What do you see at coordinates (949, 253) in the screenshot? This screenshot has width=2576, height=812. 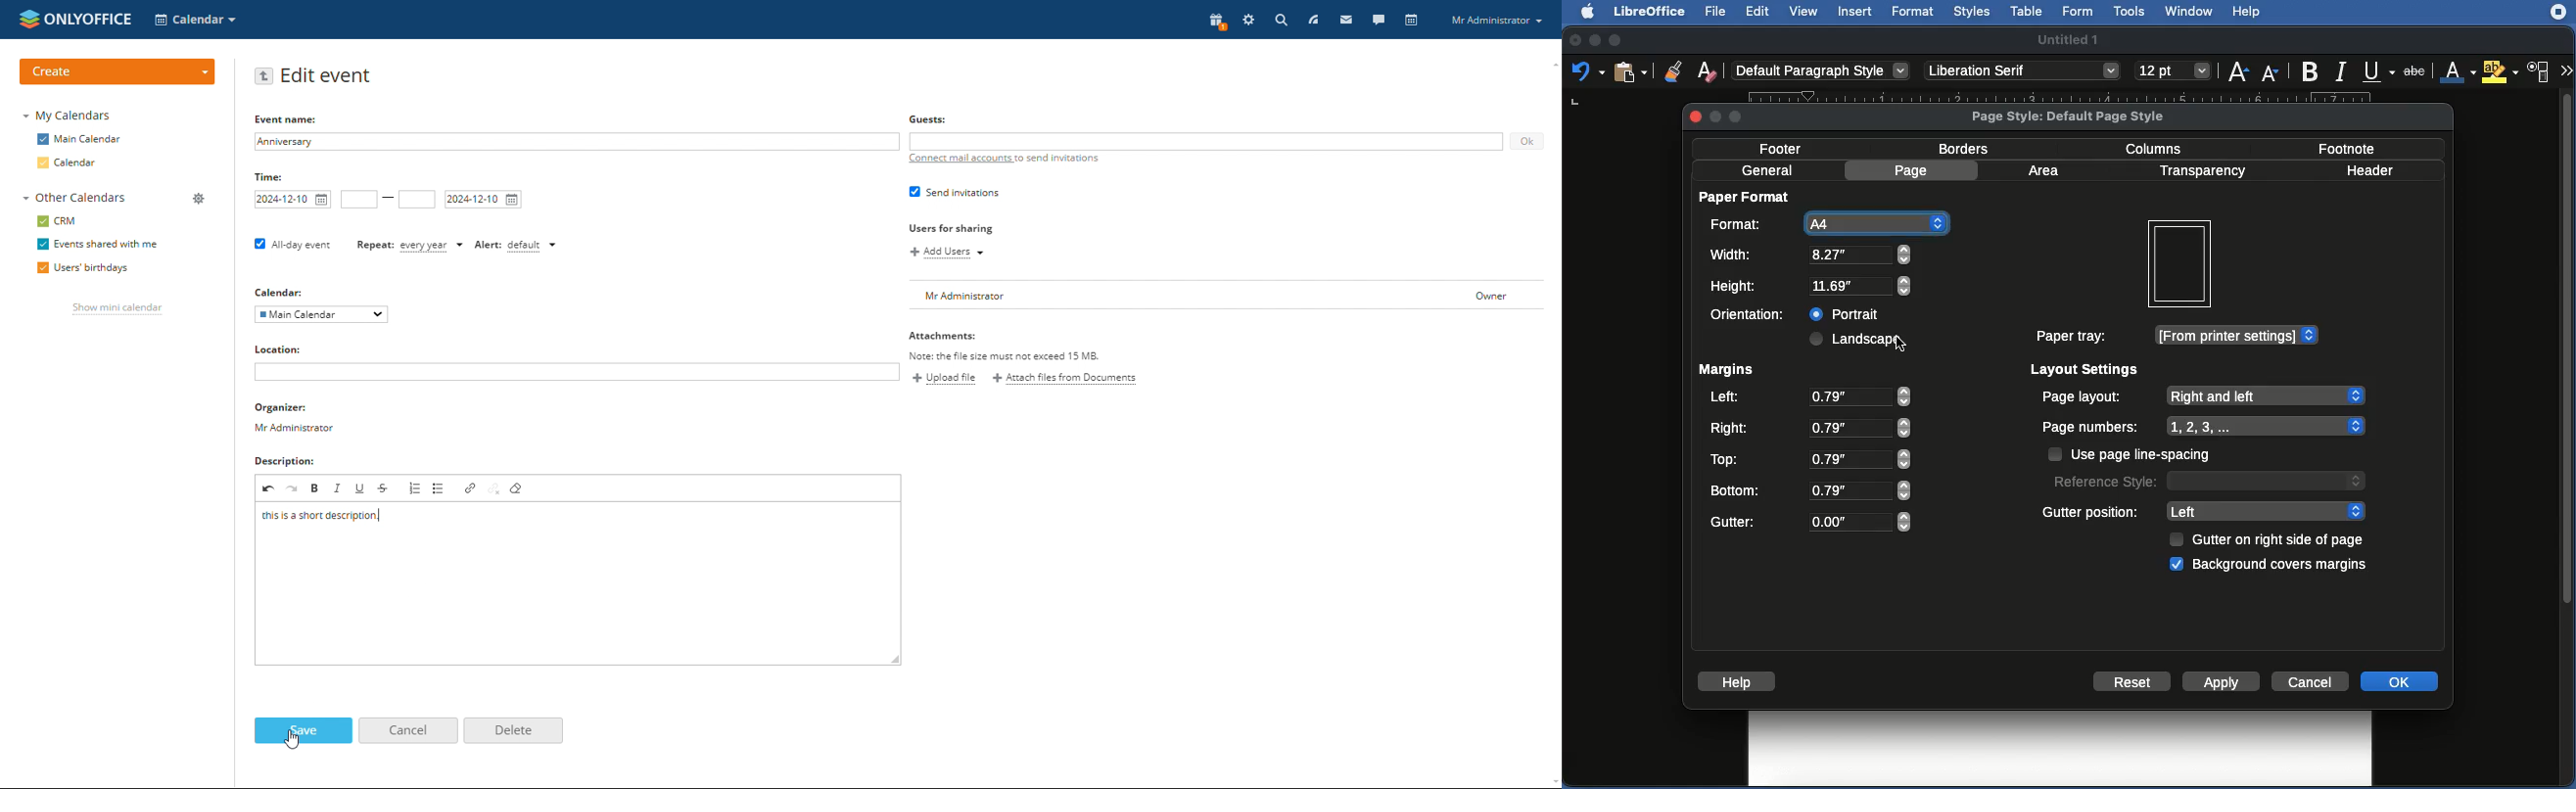 I see `add users` at bounding box center [949, 253].